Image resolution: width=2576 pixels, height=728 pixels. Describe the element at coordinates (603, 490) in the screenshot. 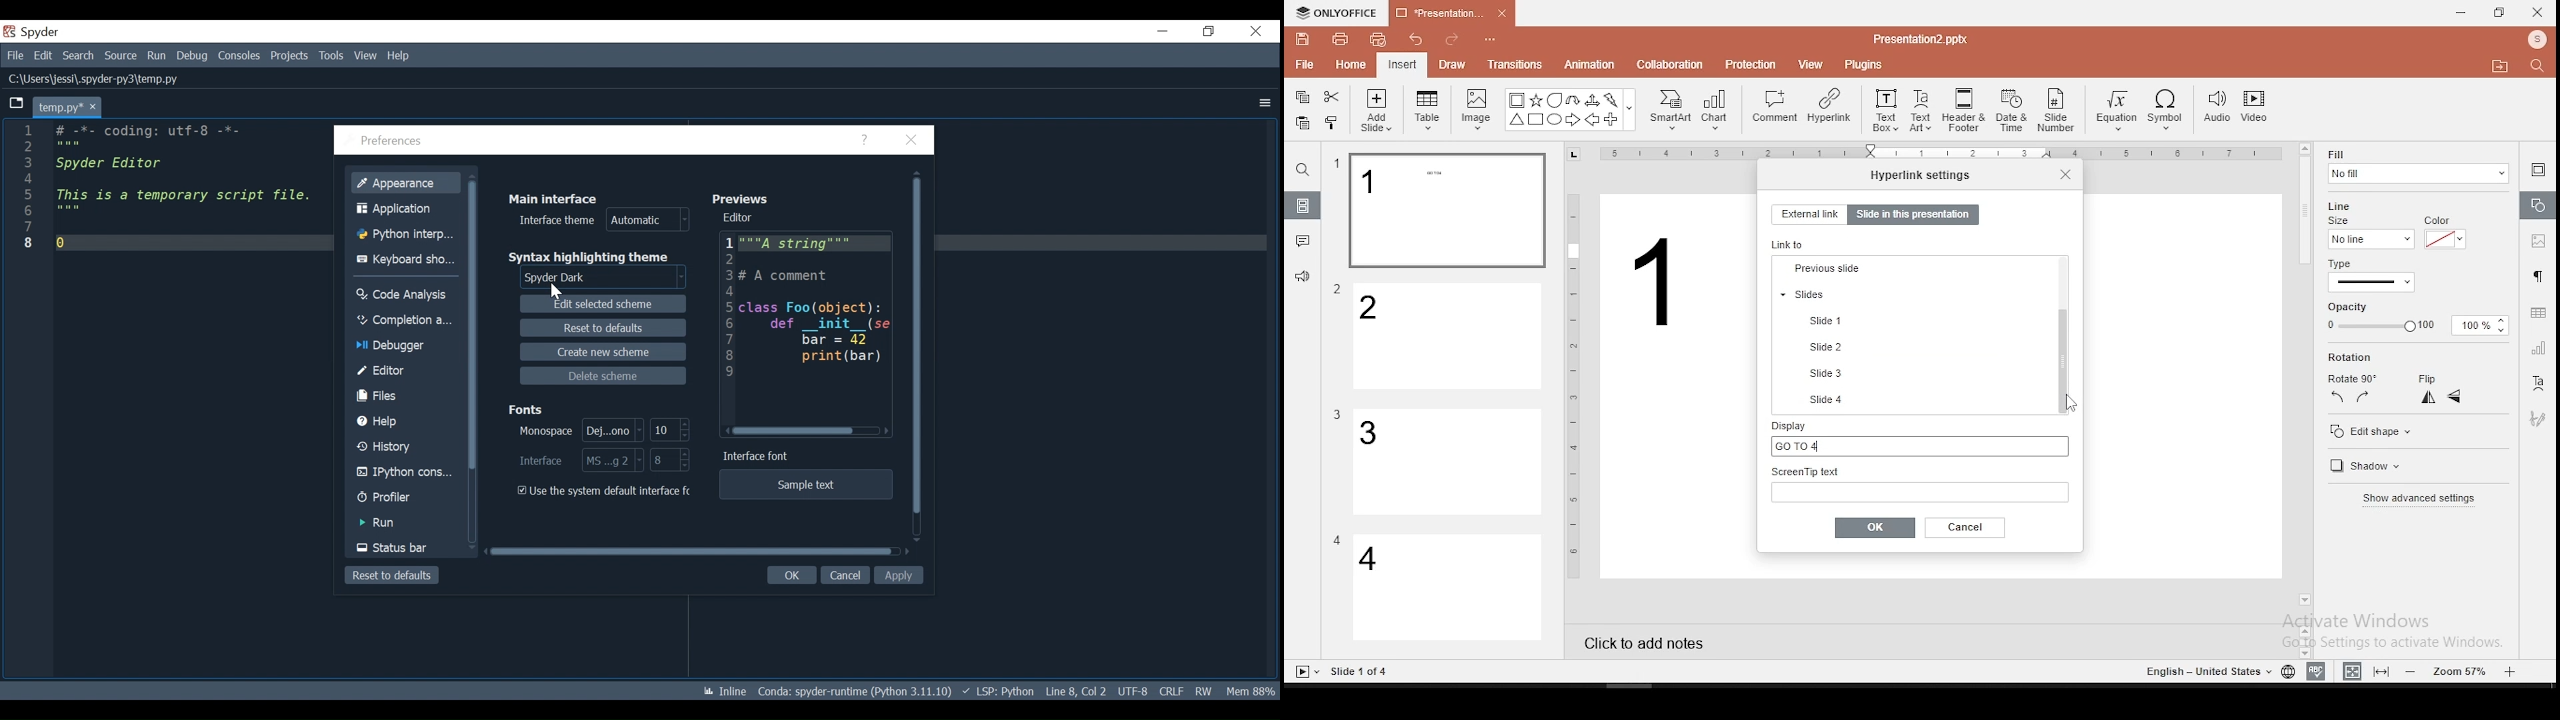

I see `(un)check the use the system default interface font` at that location.